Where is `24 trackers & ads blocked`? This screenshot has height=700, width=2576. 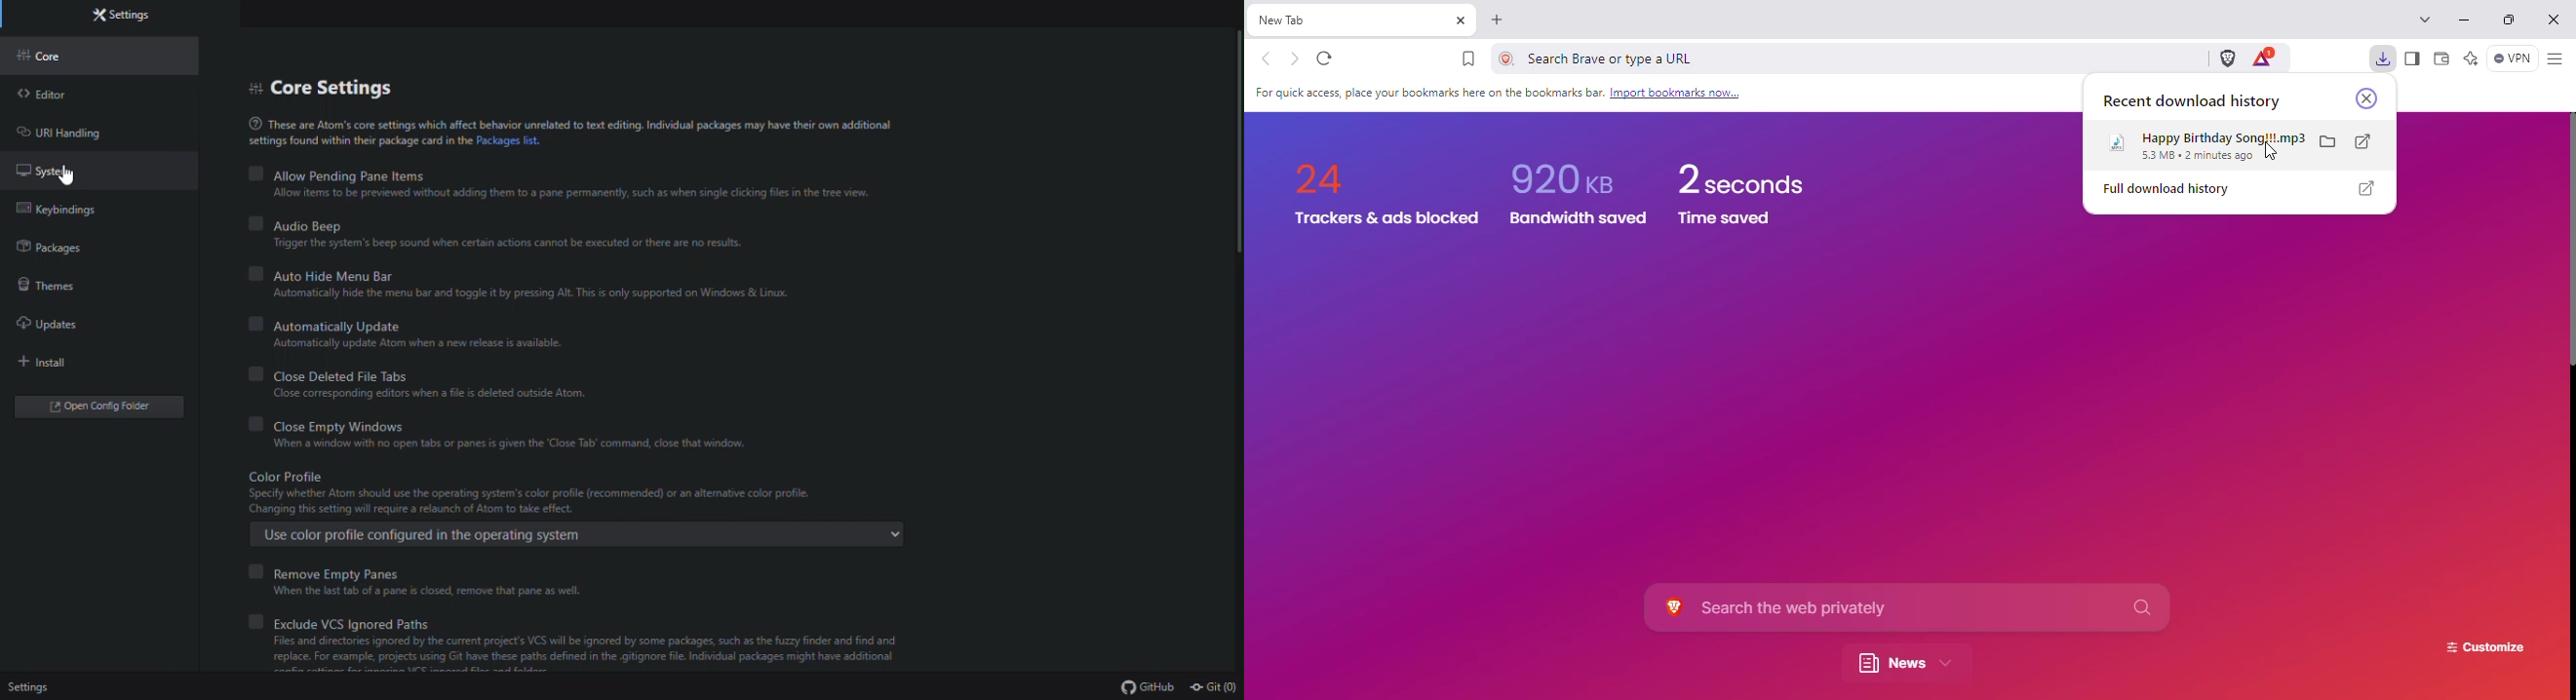
24 trackers & ads blocked is located at coordinates (1324, 171).